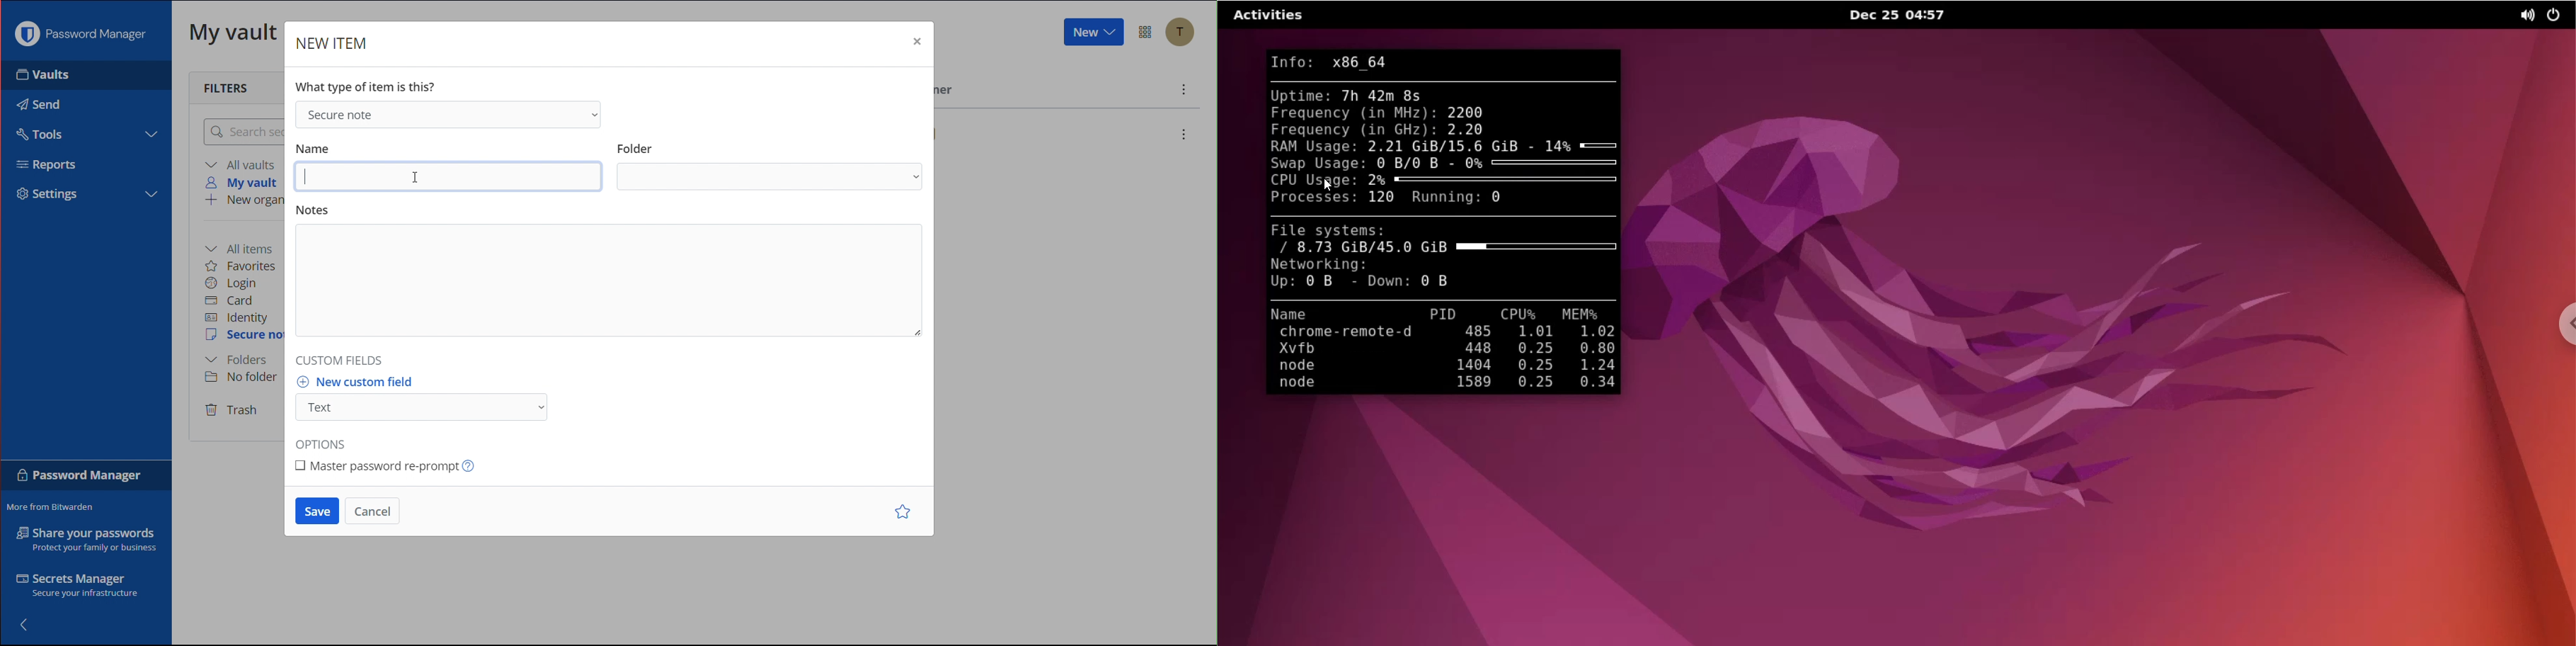  Describe the element at coordinates (245, 376) in the screenshot. I see `No folder` at that location.